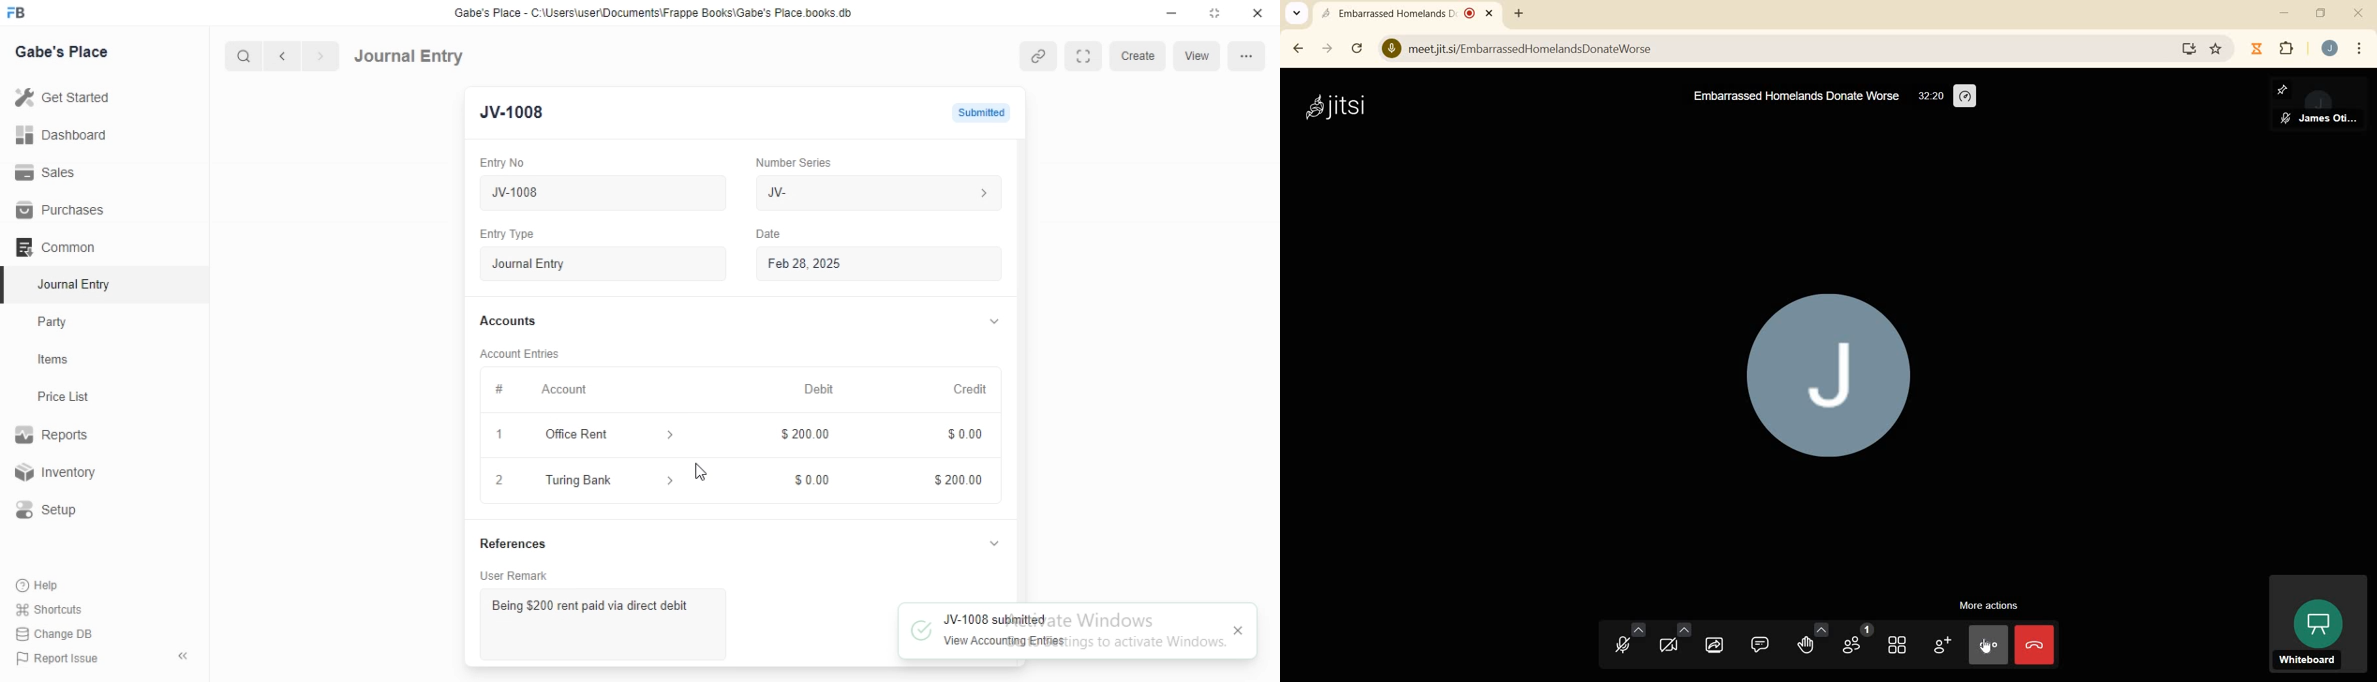  What do you see at coordinates (812, 479) in the screenshot?
I see `$0.00` at bounding box center [812, 479].